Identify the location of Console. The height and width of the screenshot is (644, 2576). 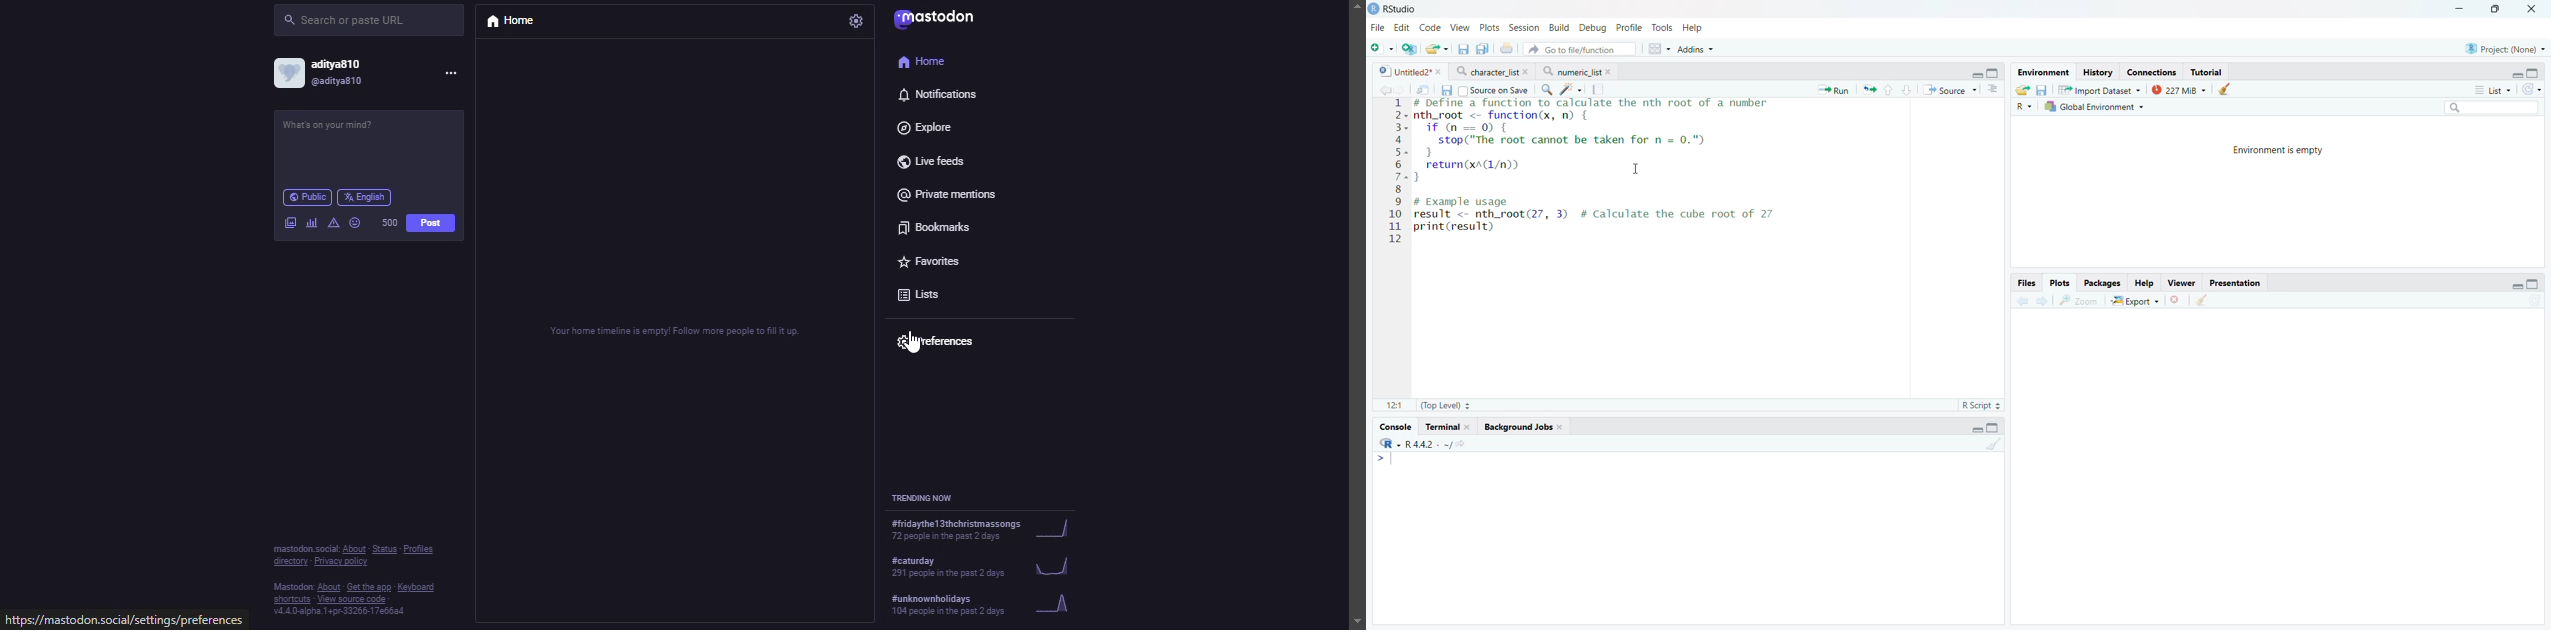
(1688, 538).